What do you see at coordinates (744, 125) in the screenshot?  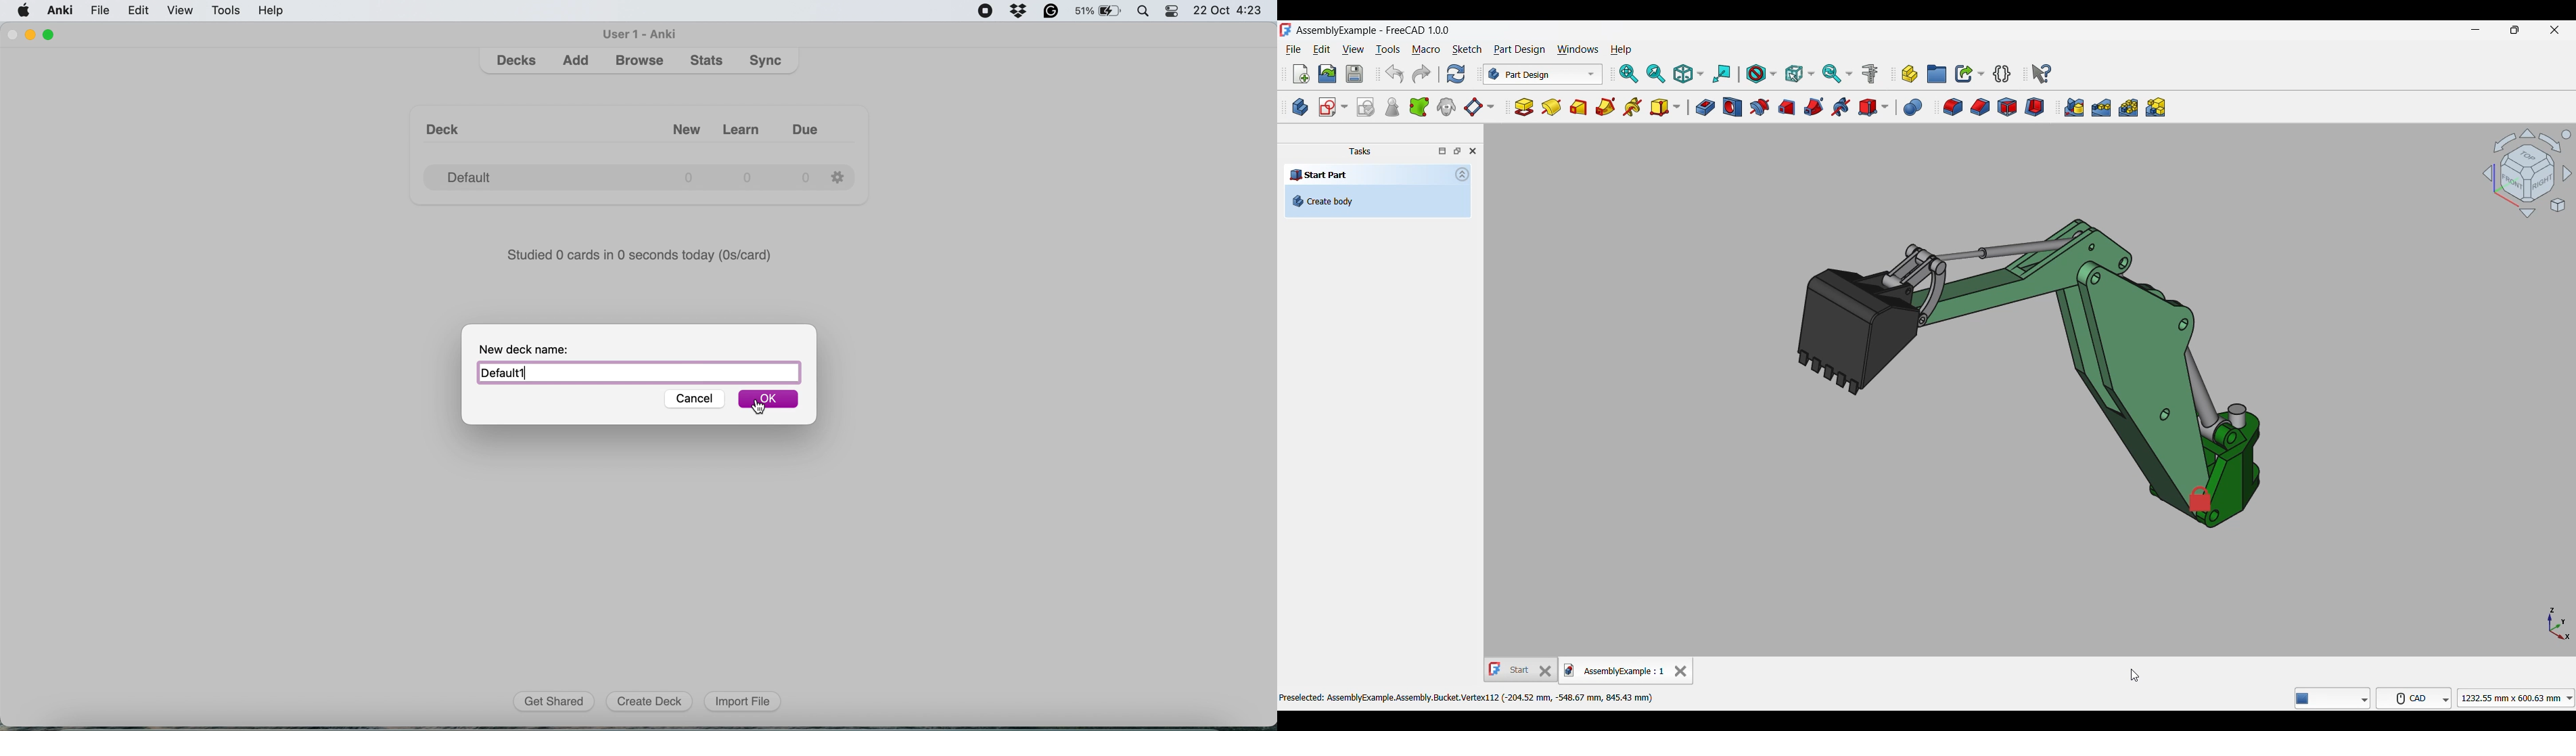 I see `Learn` at bounding box center [744, 125].